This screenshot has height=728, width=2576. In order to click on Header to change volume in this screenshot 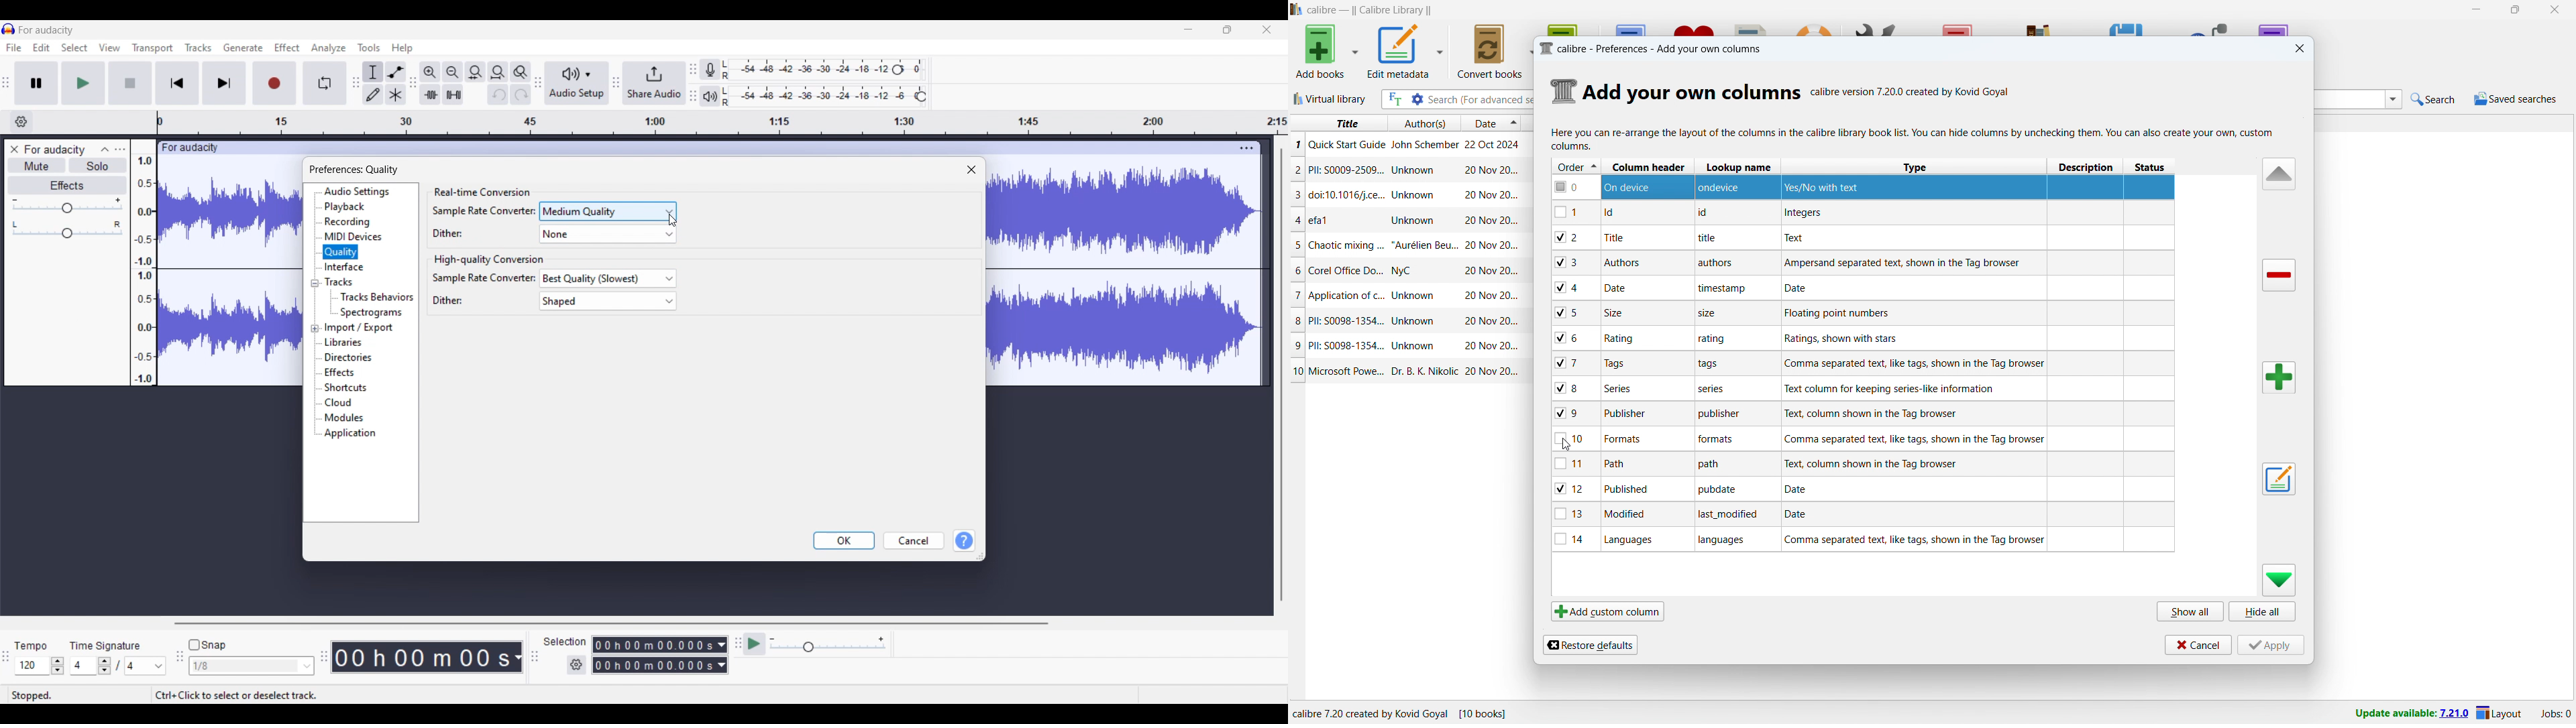, I will do `click(67, 208)`.